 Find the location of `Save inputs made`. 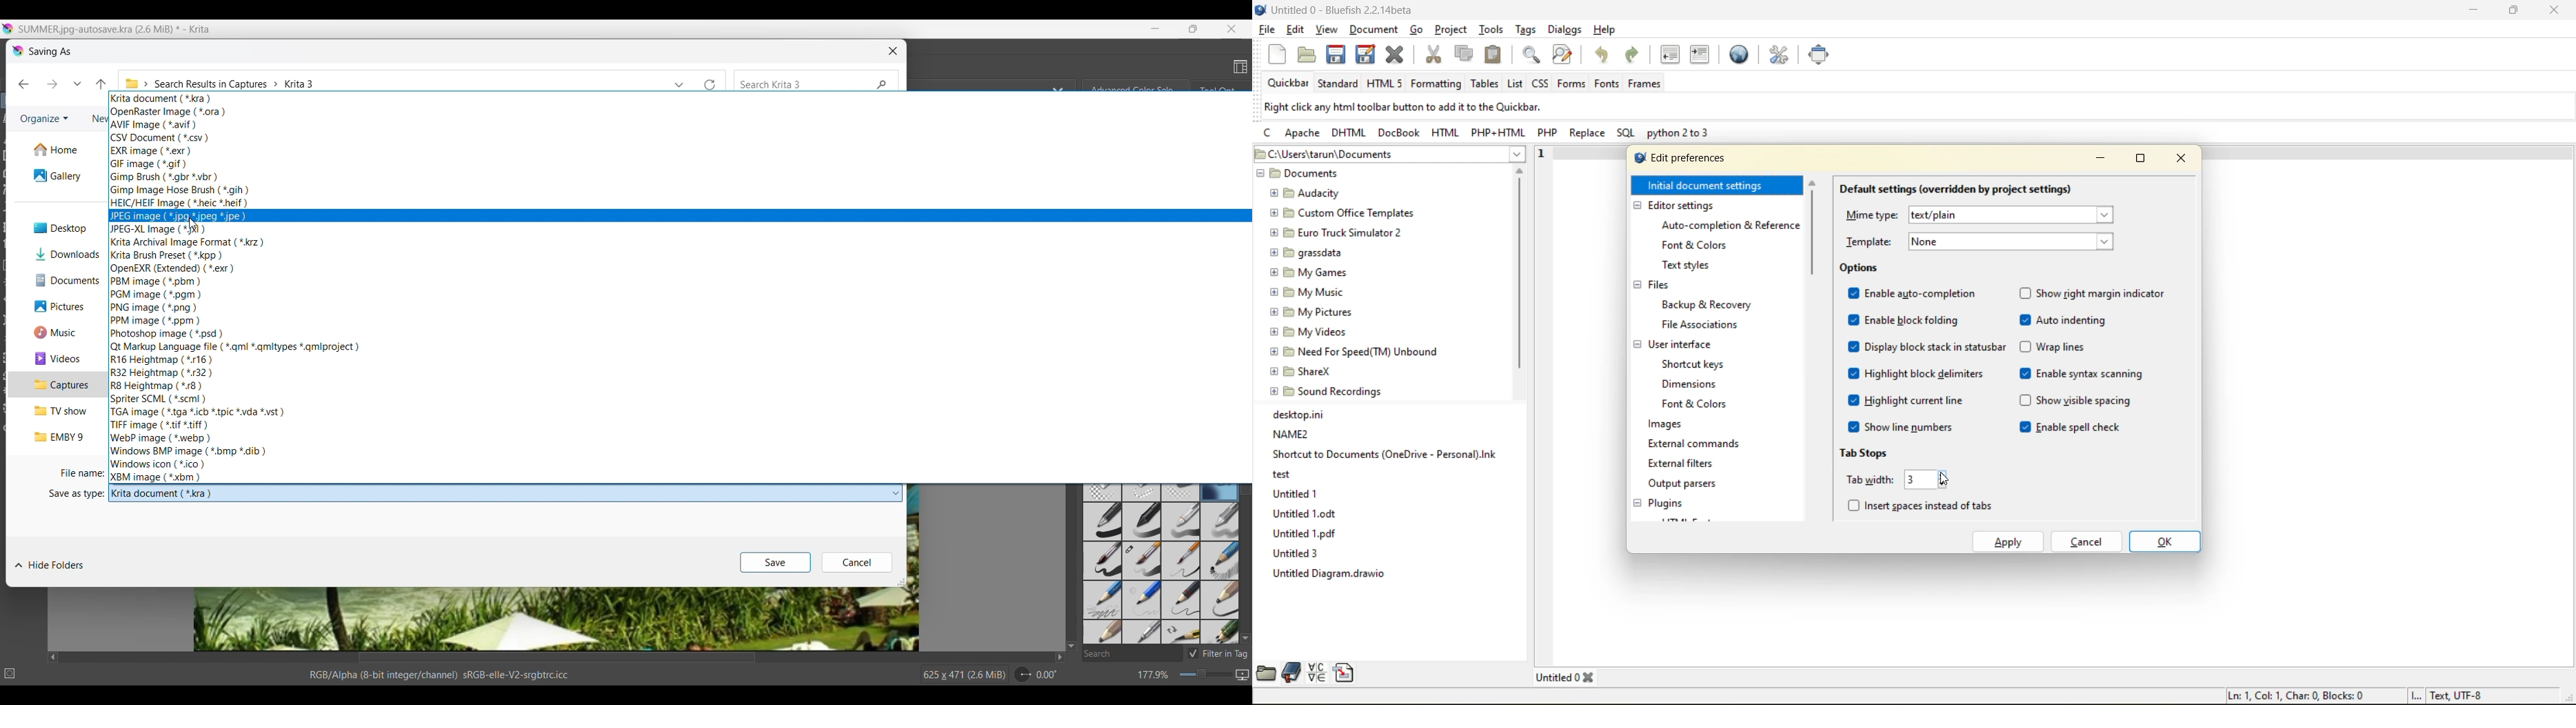

Save inputs made is located at coordinates (776, 563).